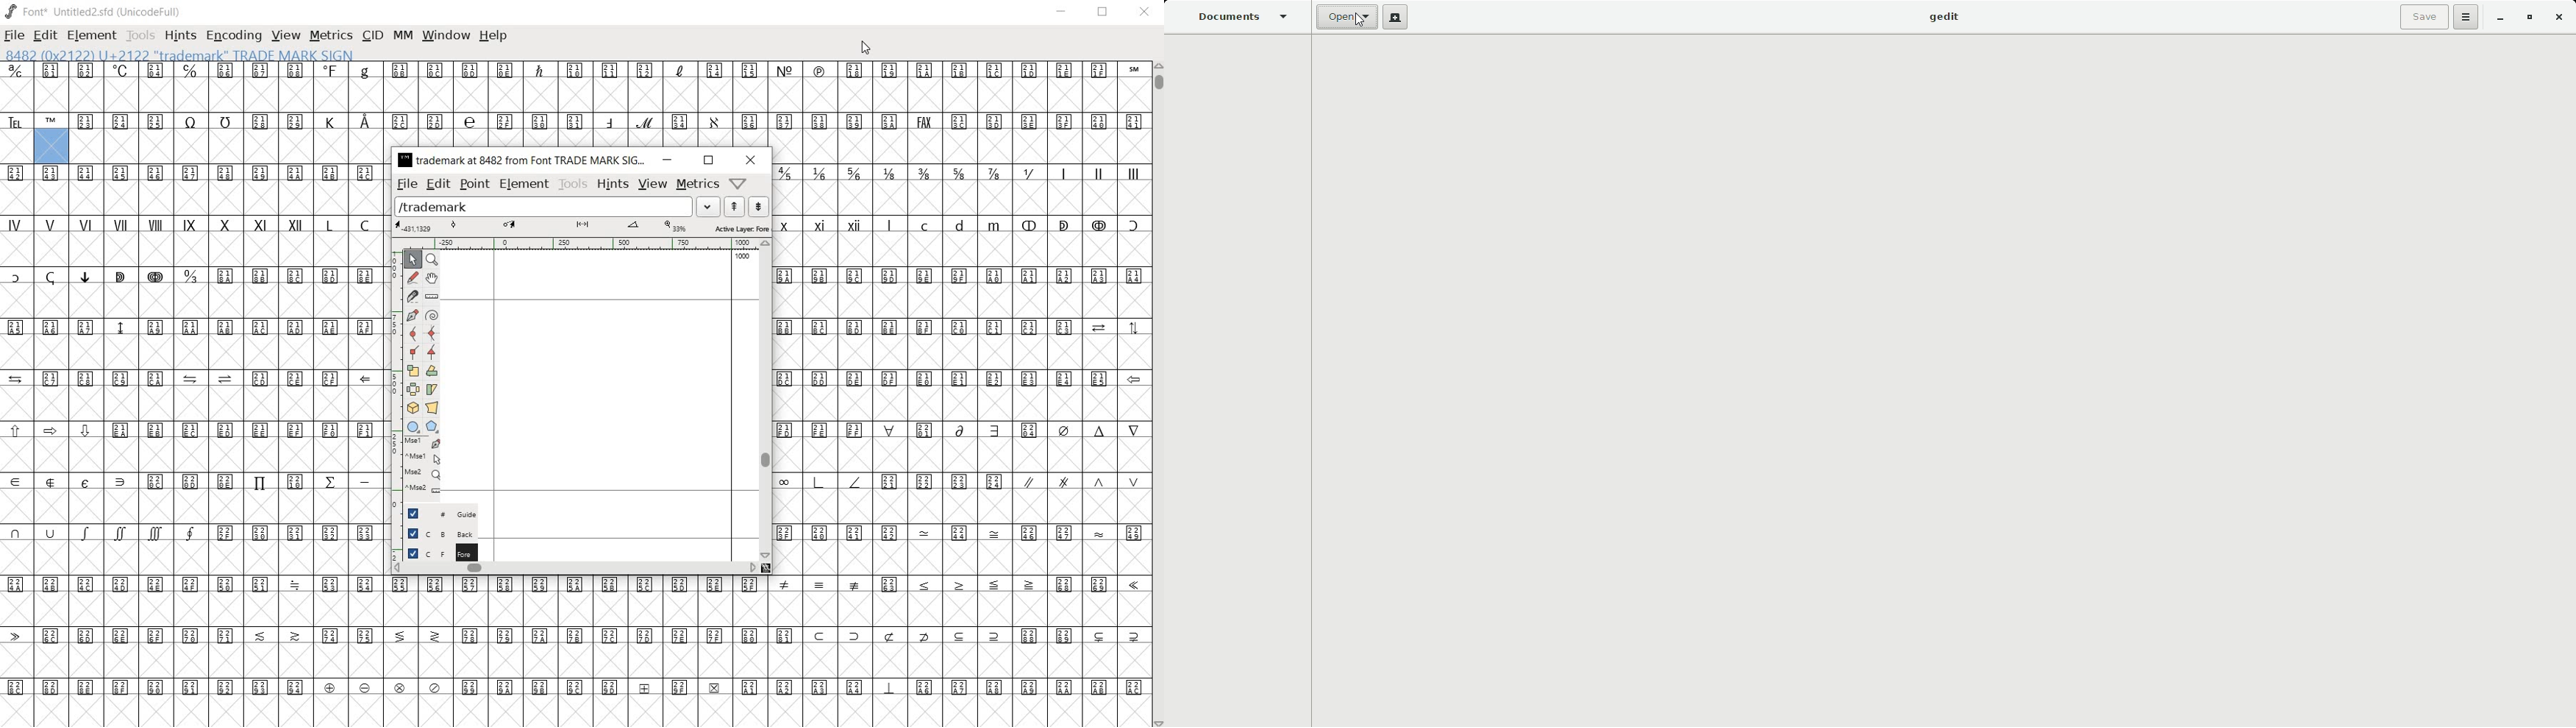 The width and height of the screenshot is (2576, 728). Describe the element at coordinates (431, 406) in the screenshot. I see `perform a perspective transformation on the selection` at that location.